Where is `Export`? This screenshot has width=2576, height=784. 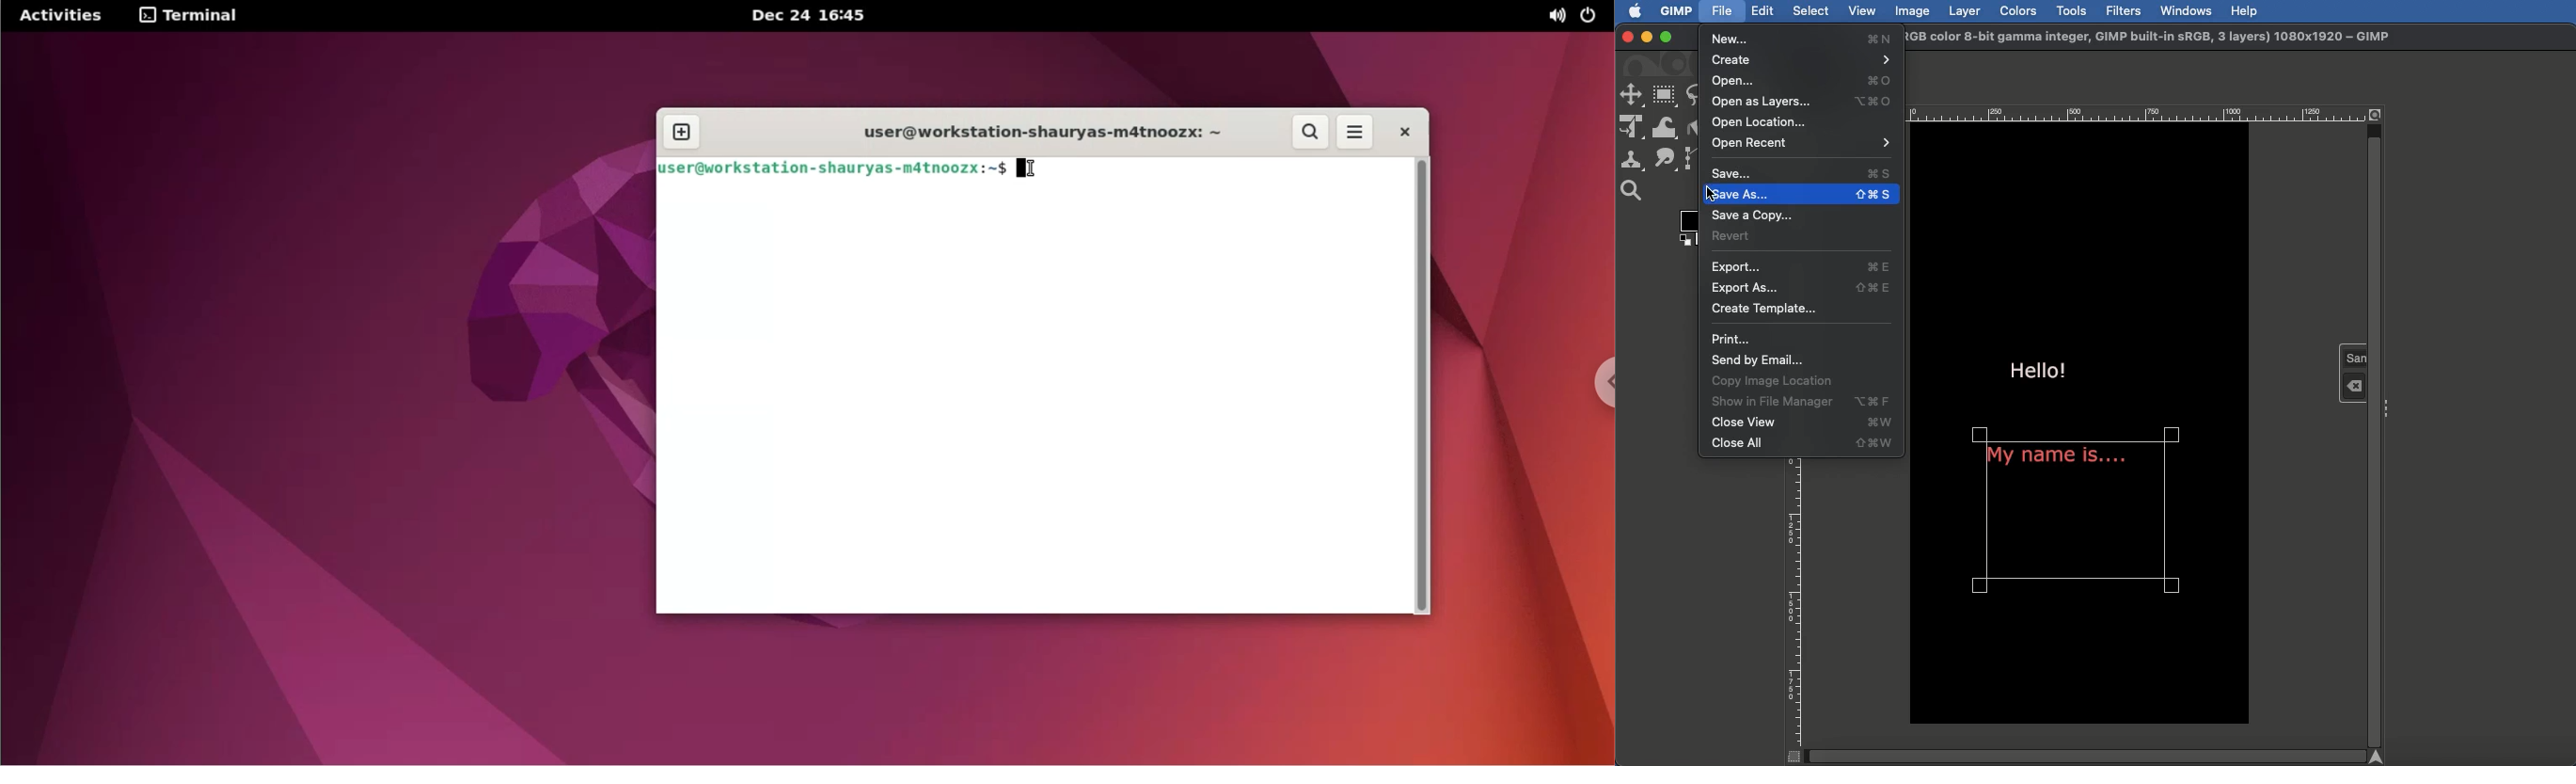 Export is located at coordinates (1801, 267).